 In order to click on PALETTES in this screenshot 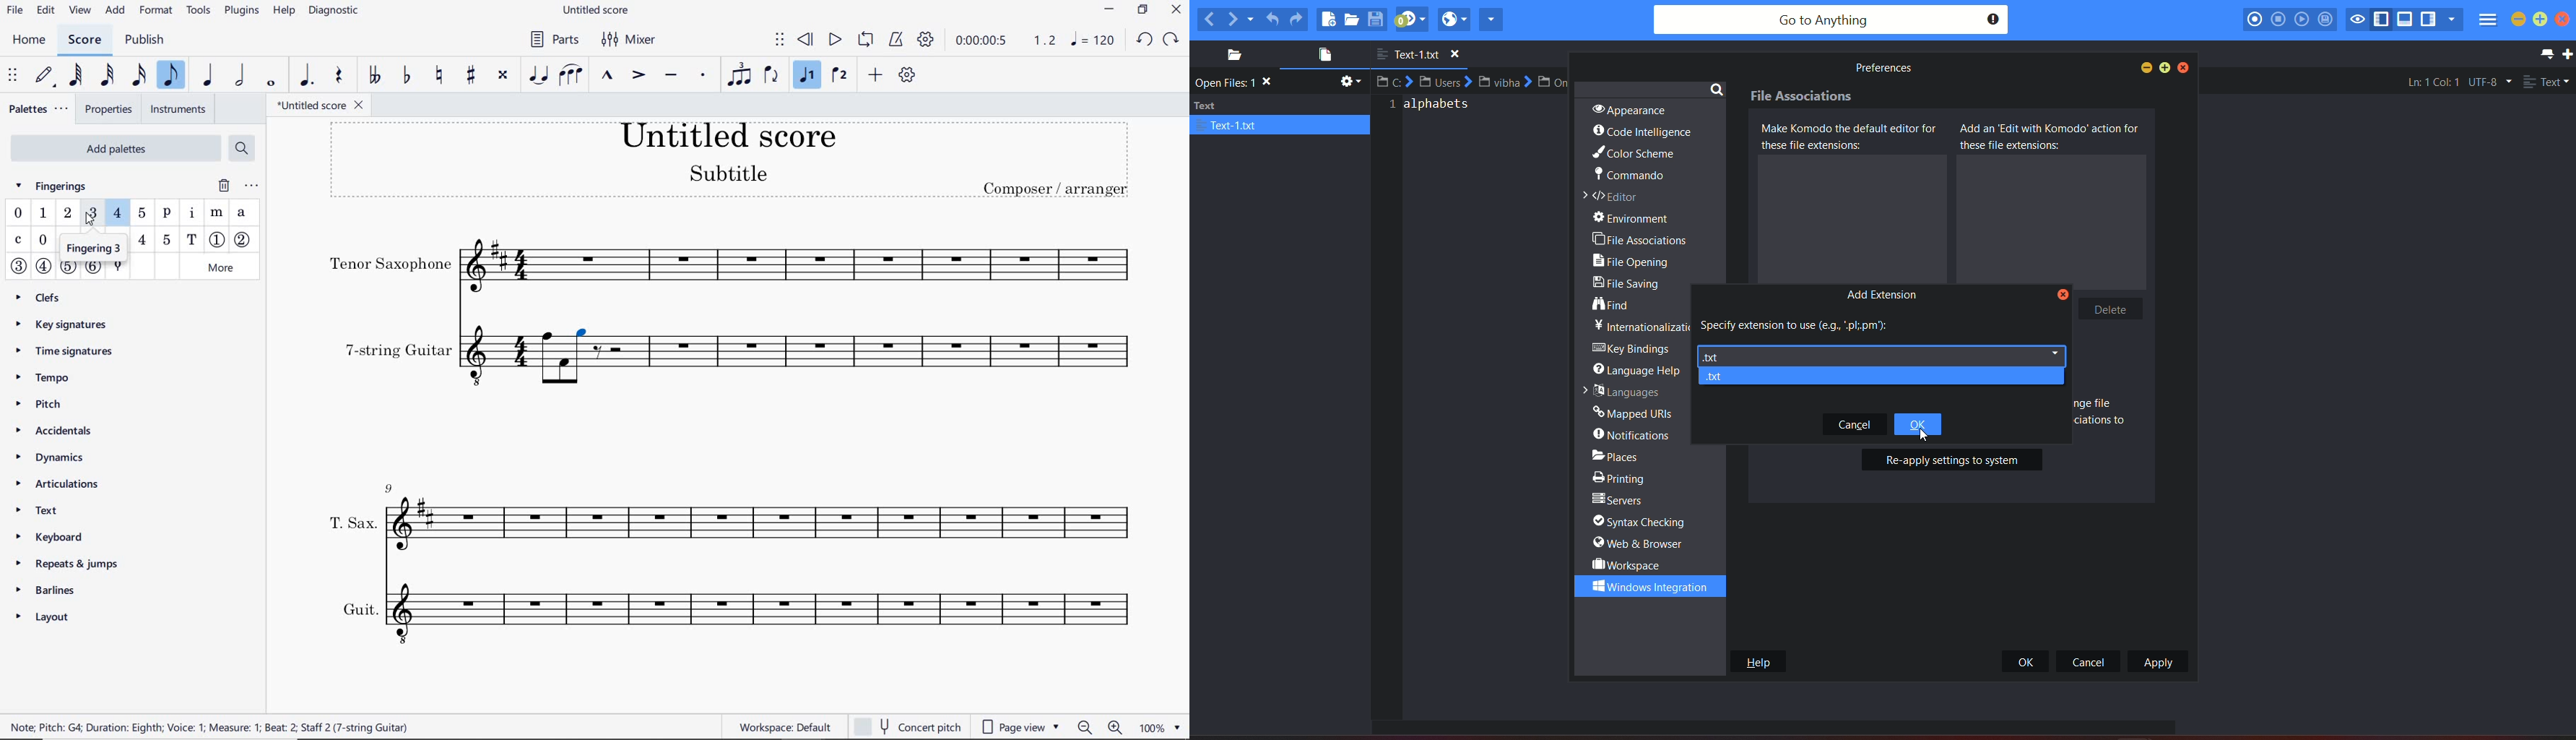, I will do `click(40, 108)`.